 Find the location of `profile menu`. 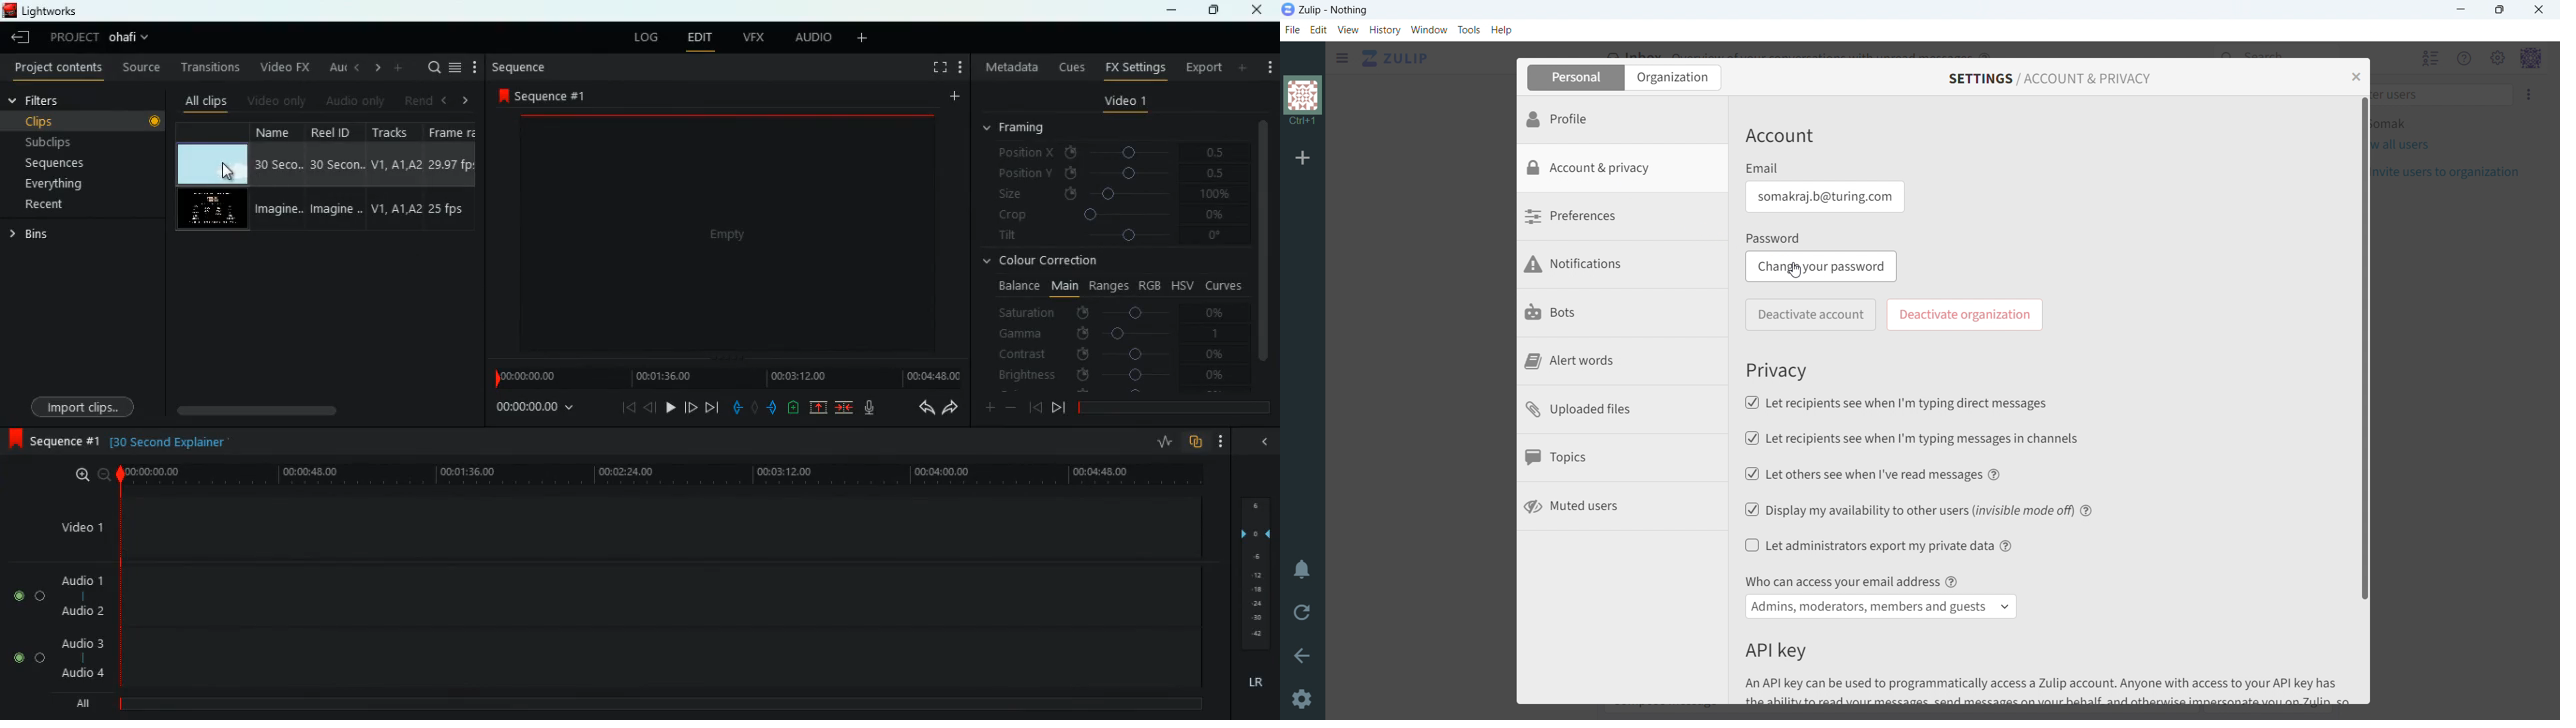

profile menu is located at coordinates (2530, 59).